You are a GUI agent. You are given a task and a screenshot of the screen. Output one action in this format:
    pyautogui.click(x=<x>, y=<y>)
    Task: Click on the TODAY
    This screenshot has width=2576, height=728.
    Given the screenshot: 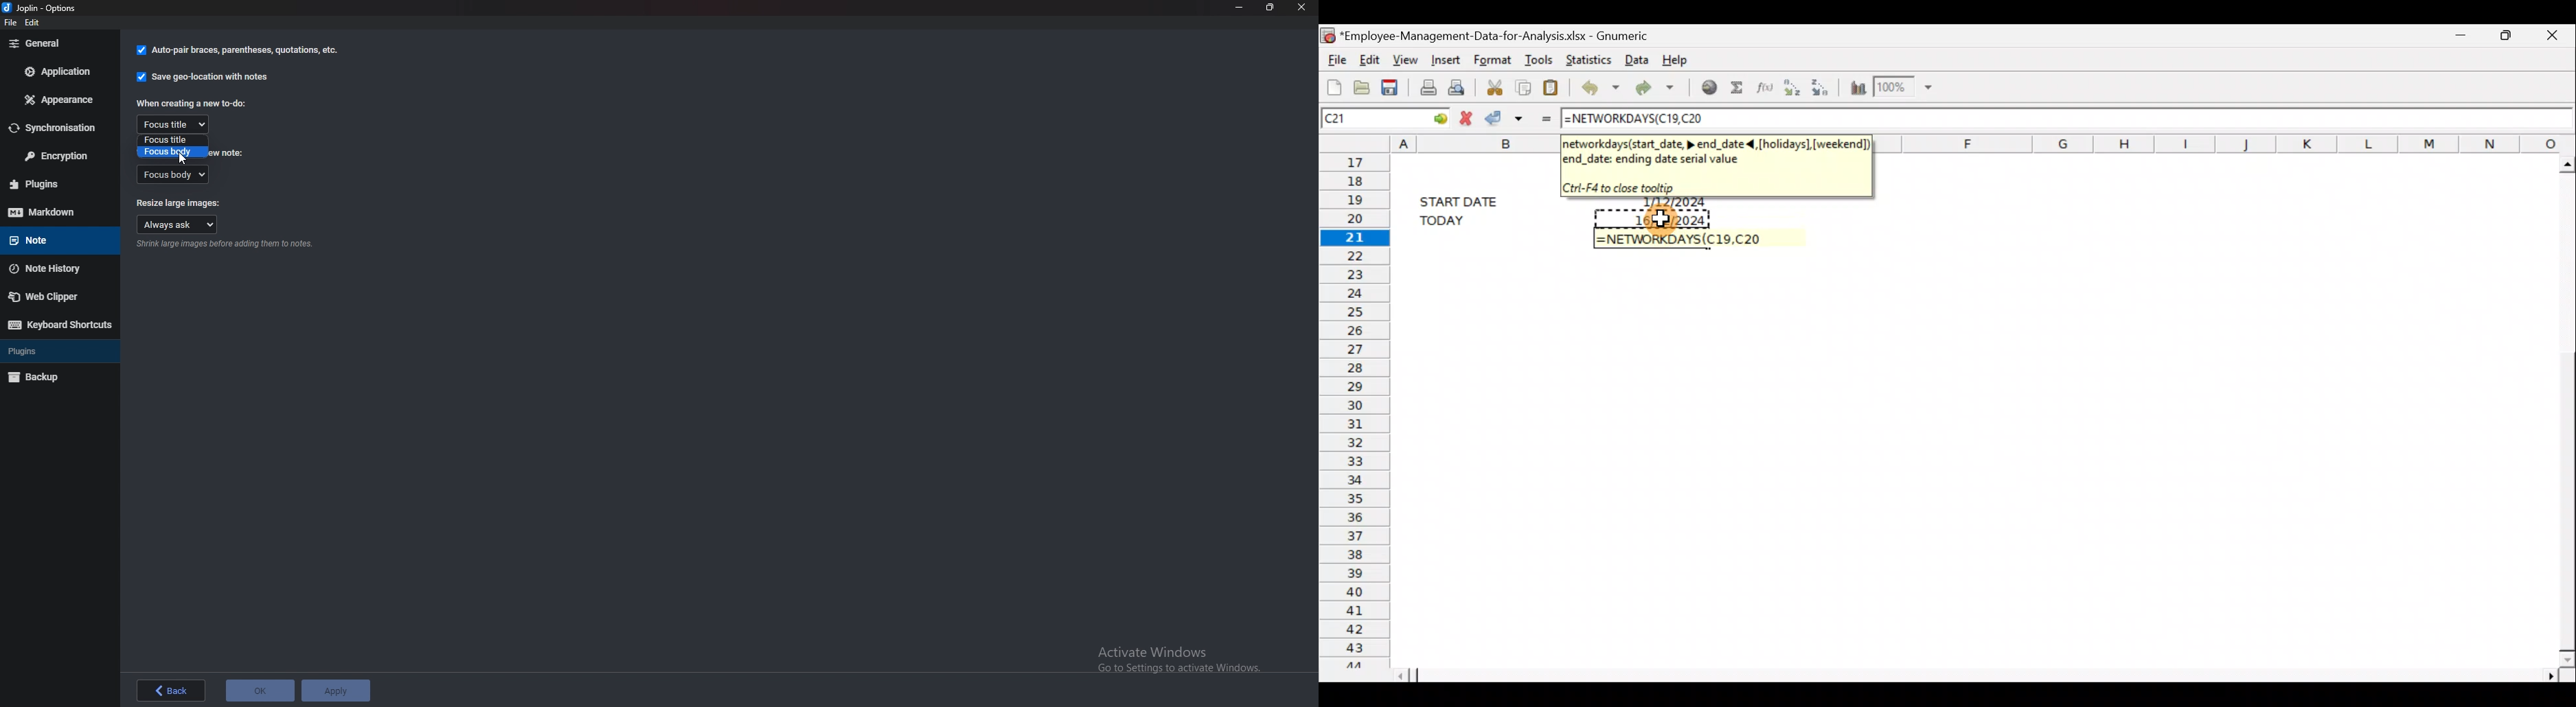 What is the action you would take?
    pyautogui.click(x=1463, y=220)
    